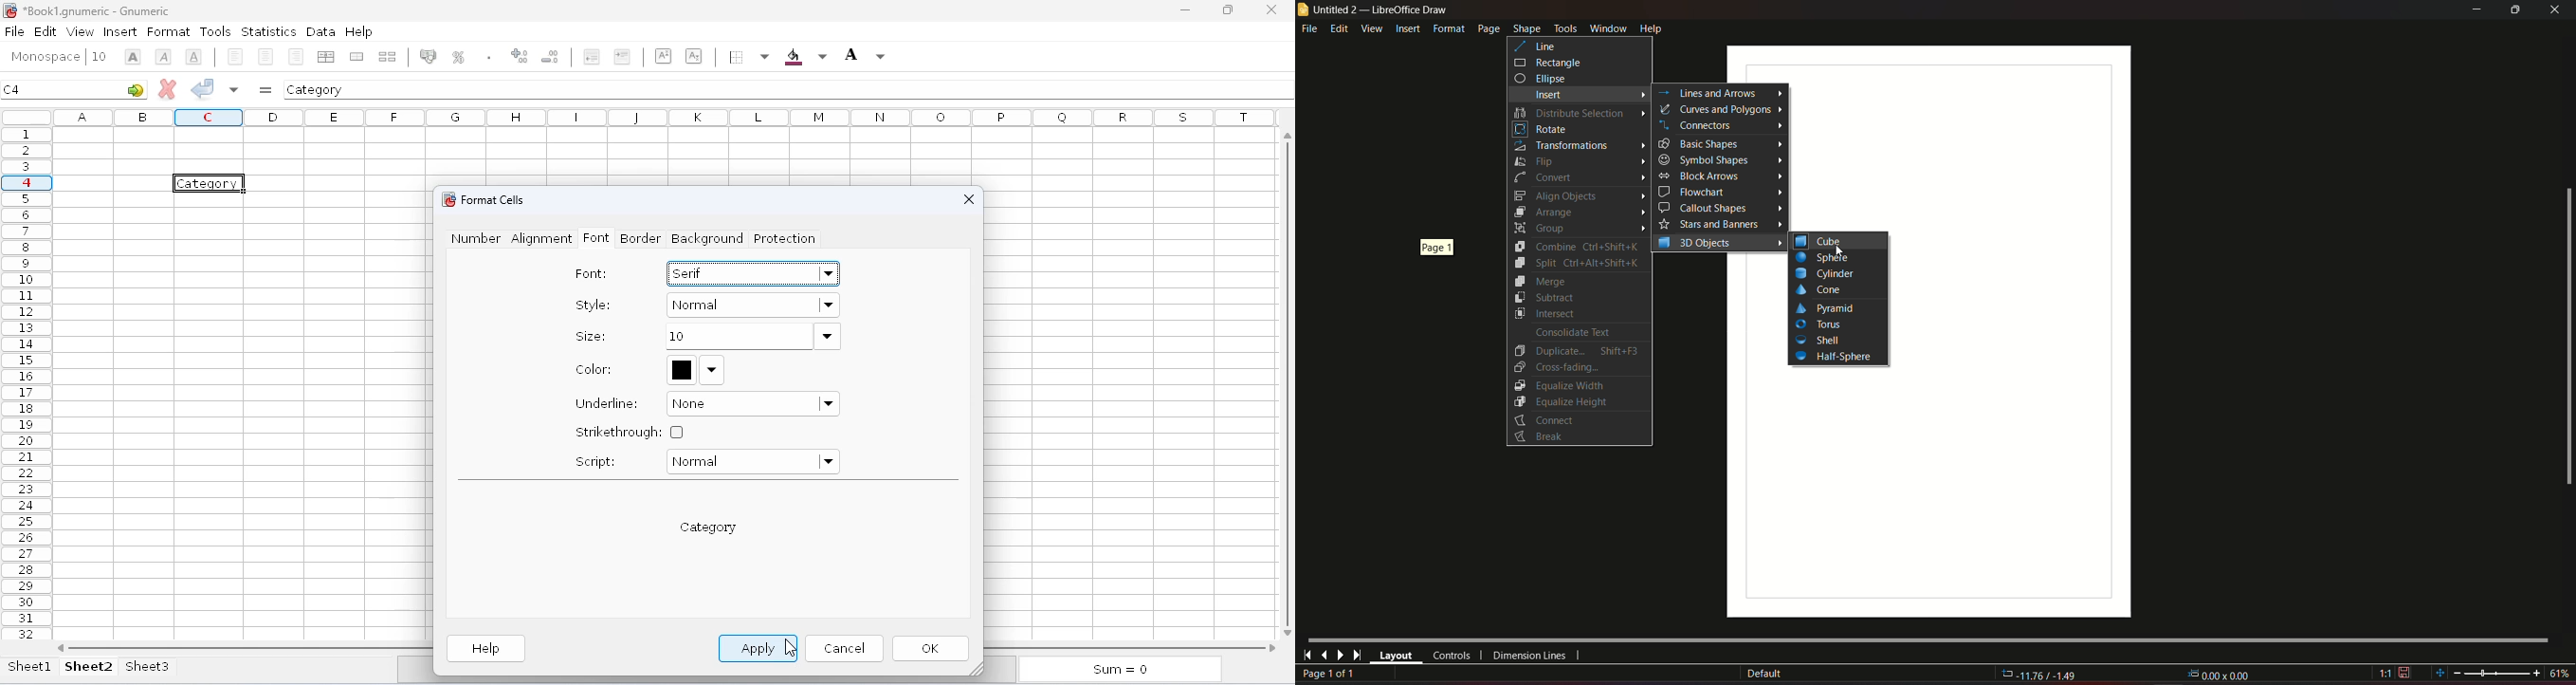 The height and width of the screenshot is (700, 2576). Describe the element at coordinates (1374, 10) in the screenshot. I see `untitled 2 - libreoffice draw` at that location.